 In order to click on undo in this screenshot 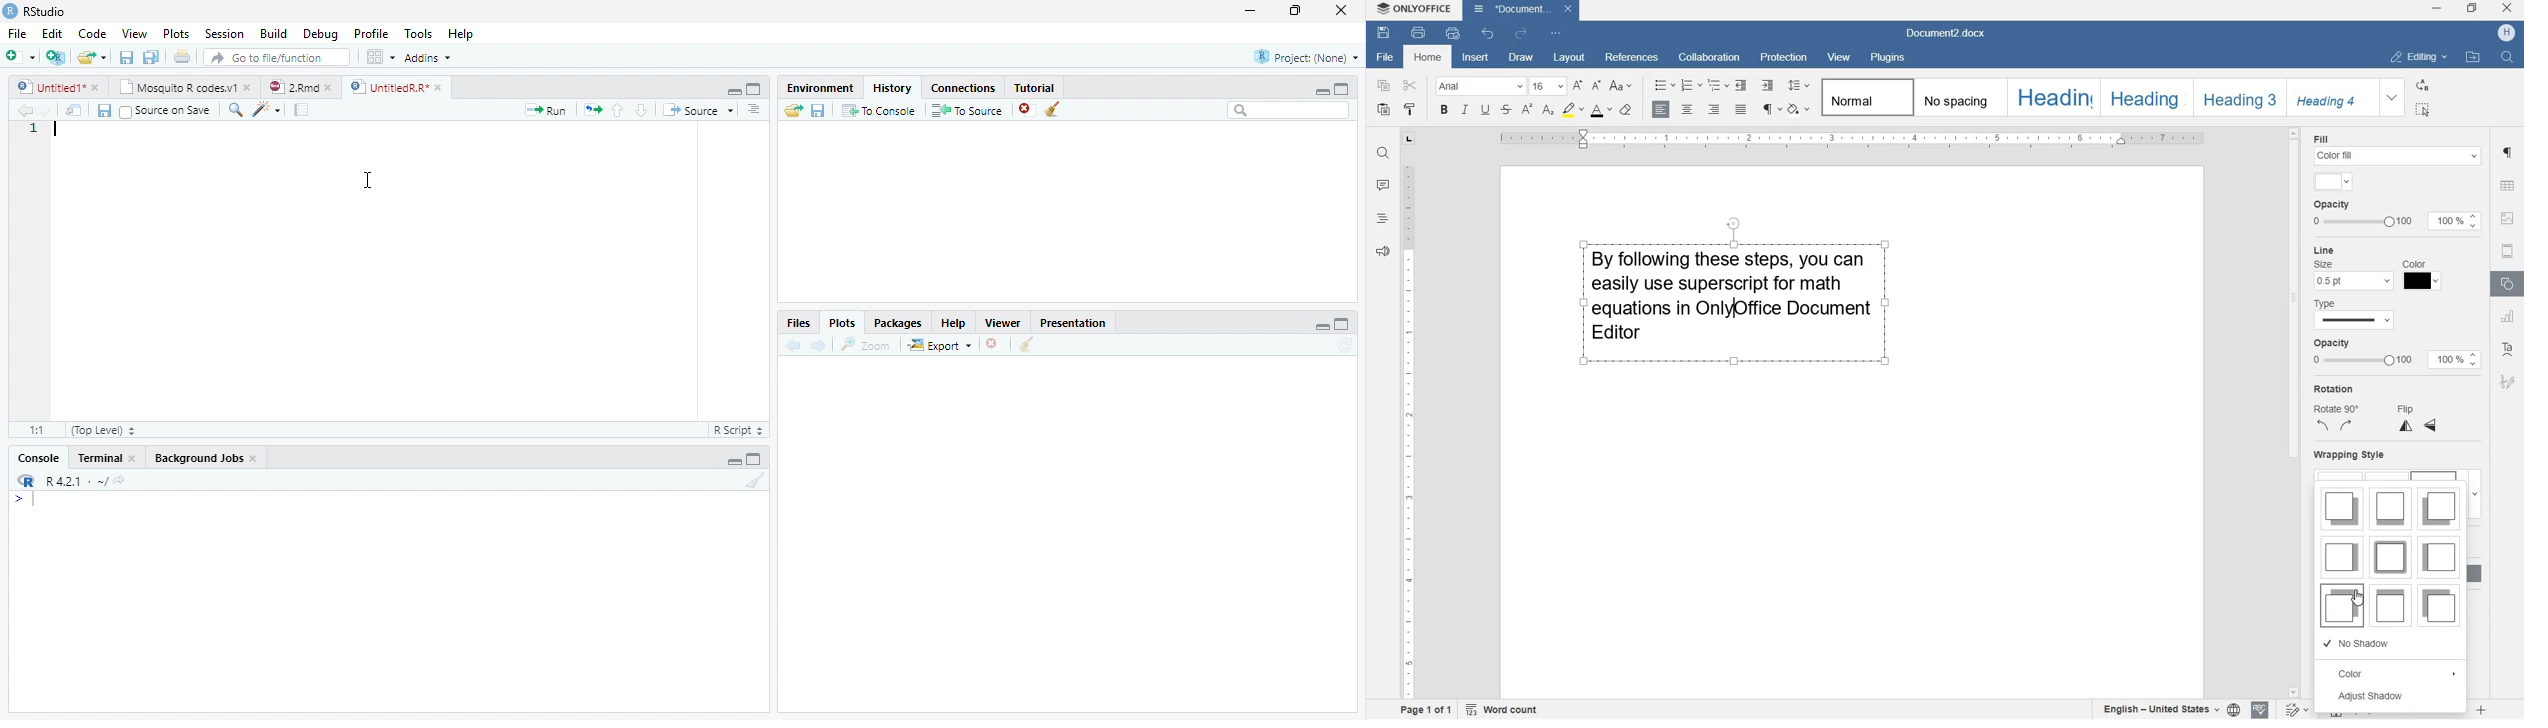, I will do `click(1489, 34)`.